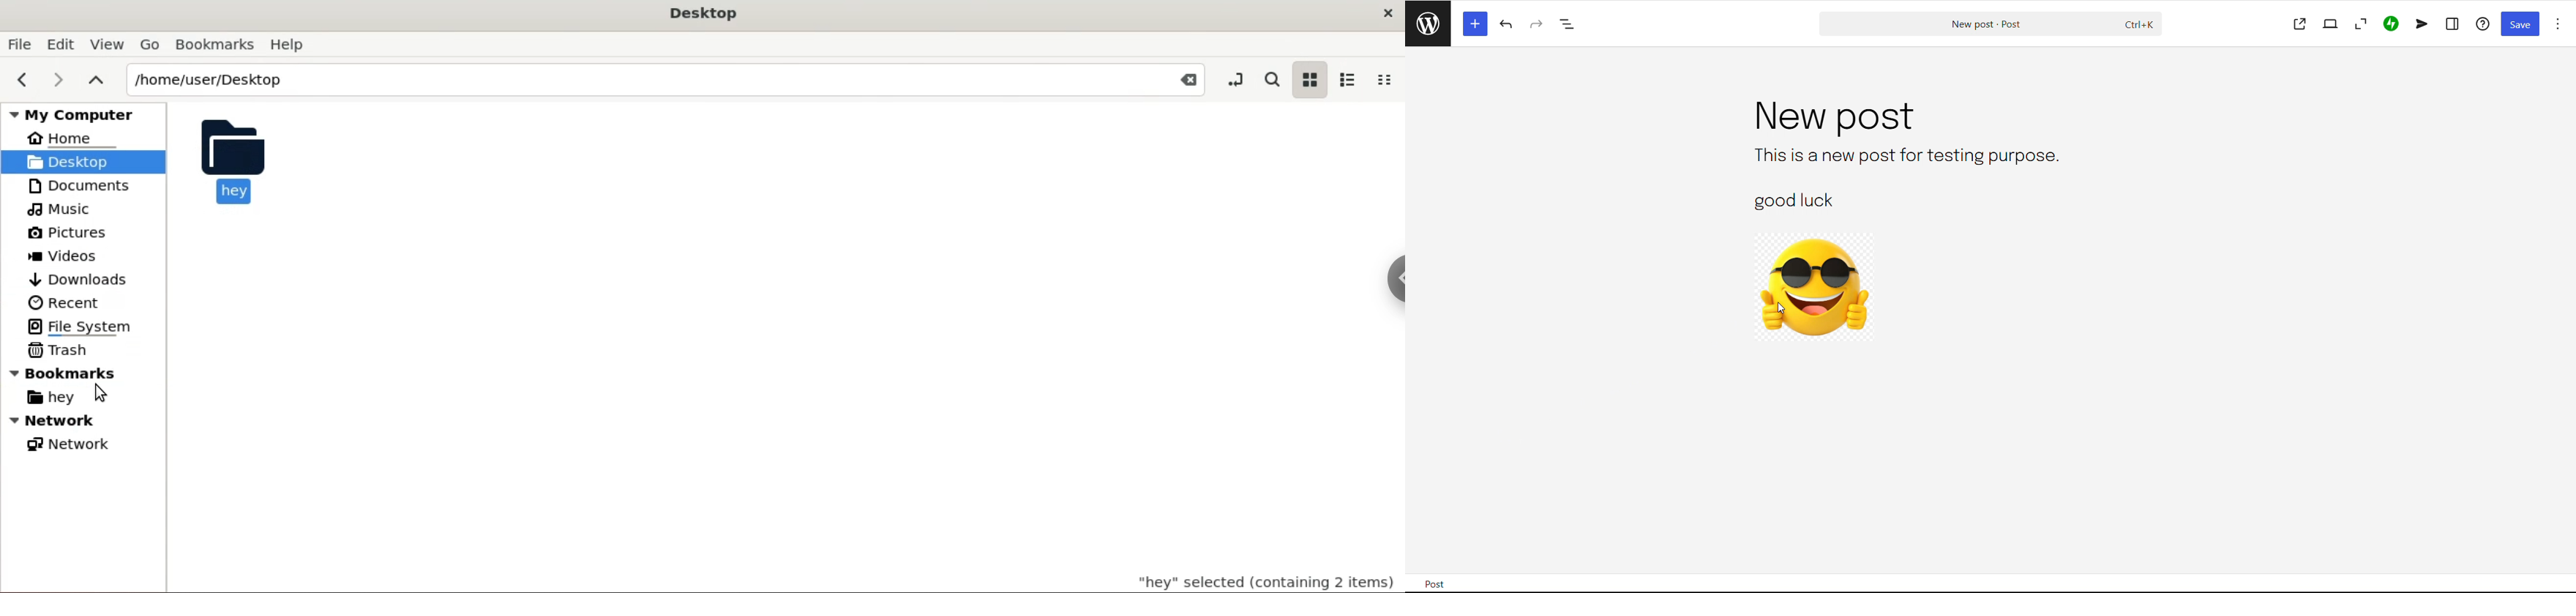 This screenshot has width=2576, height=616. What do you see at coordinates (1831, 117) in the screenshot?
I see `post` at bounding box center [1831, 117].